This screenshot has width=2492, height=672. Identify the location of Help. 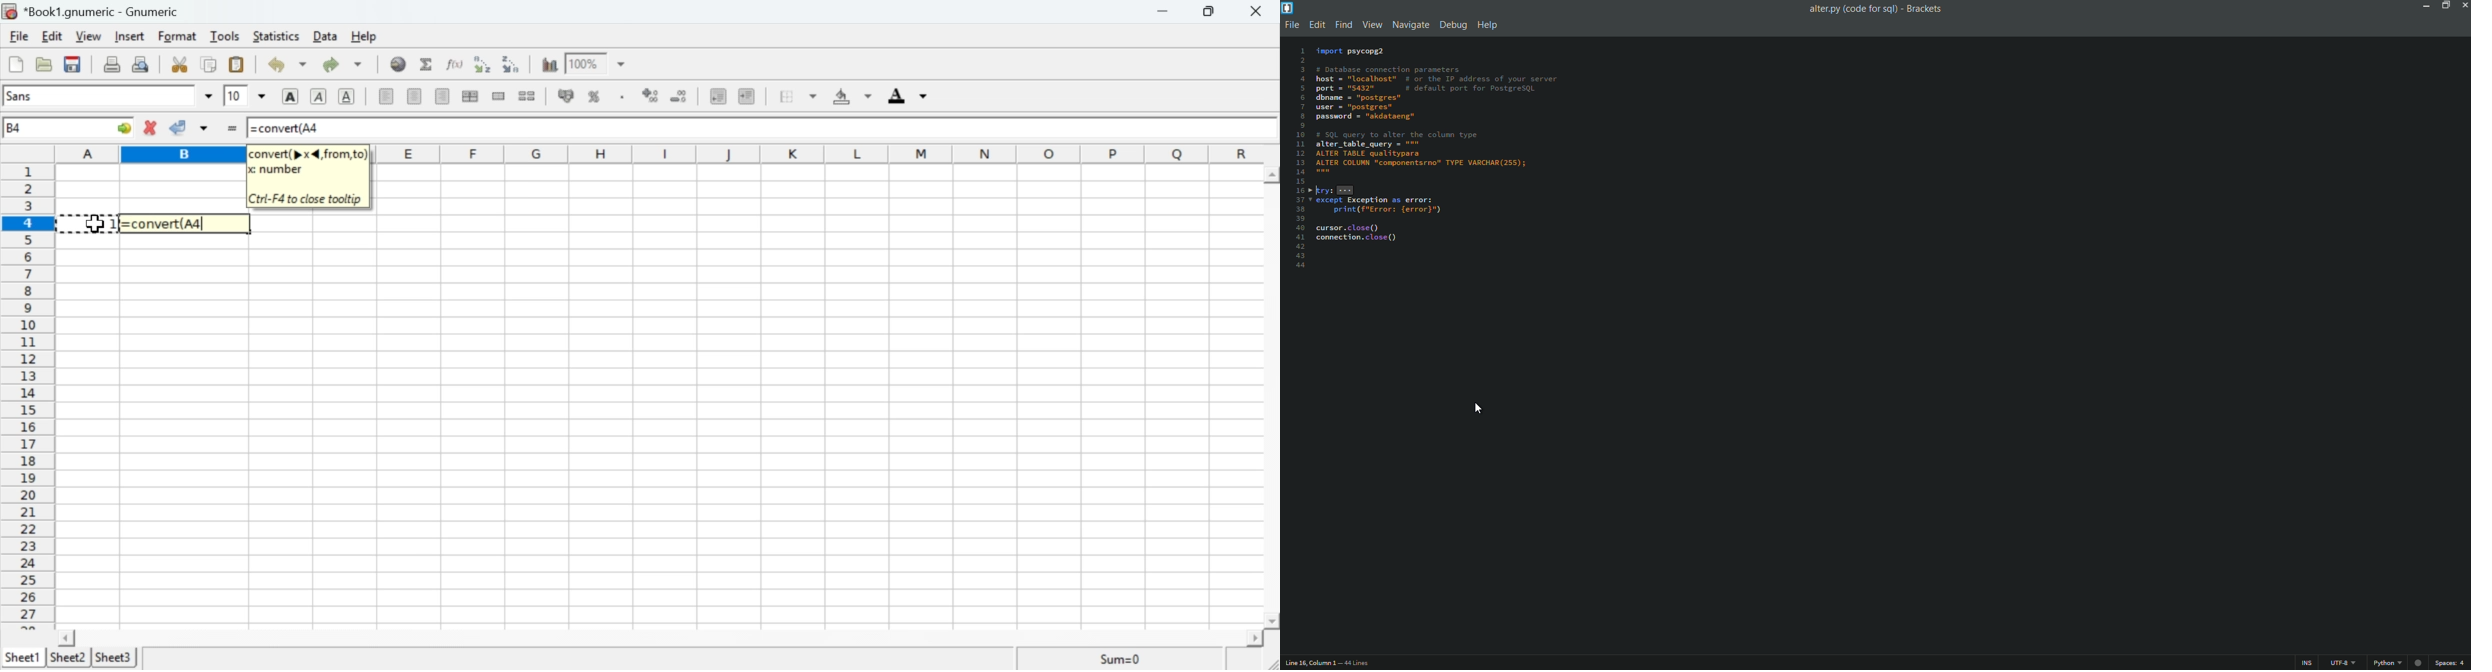
(370, 37).